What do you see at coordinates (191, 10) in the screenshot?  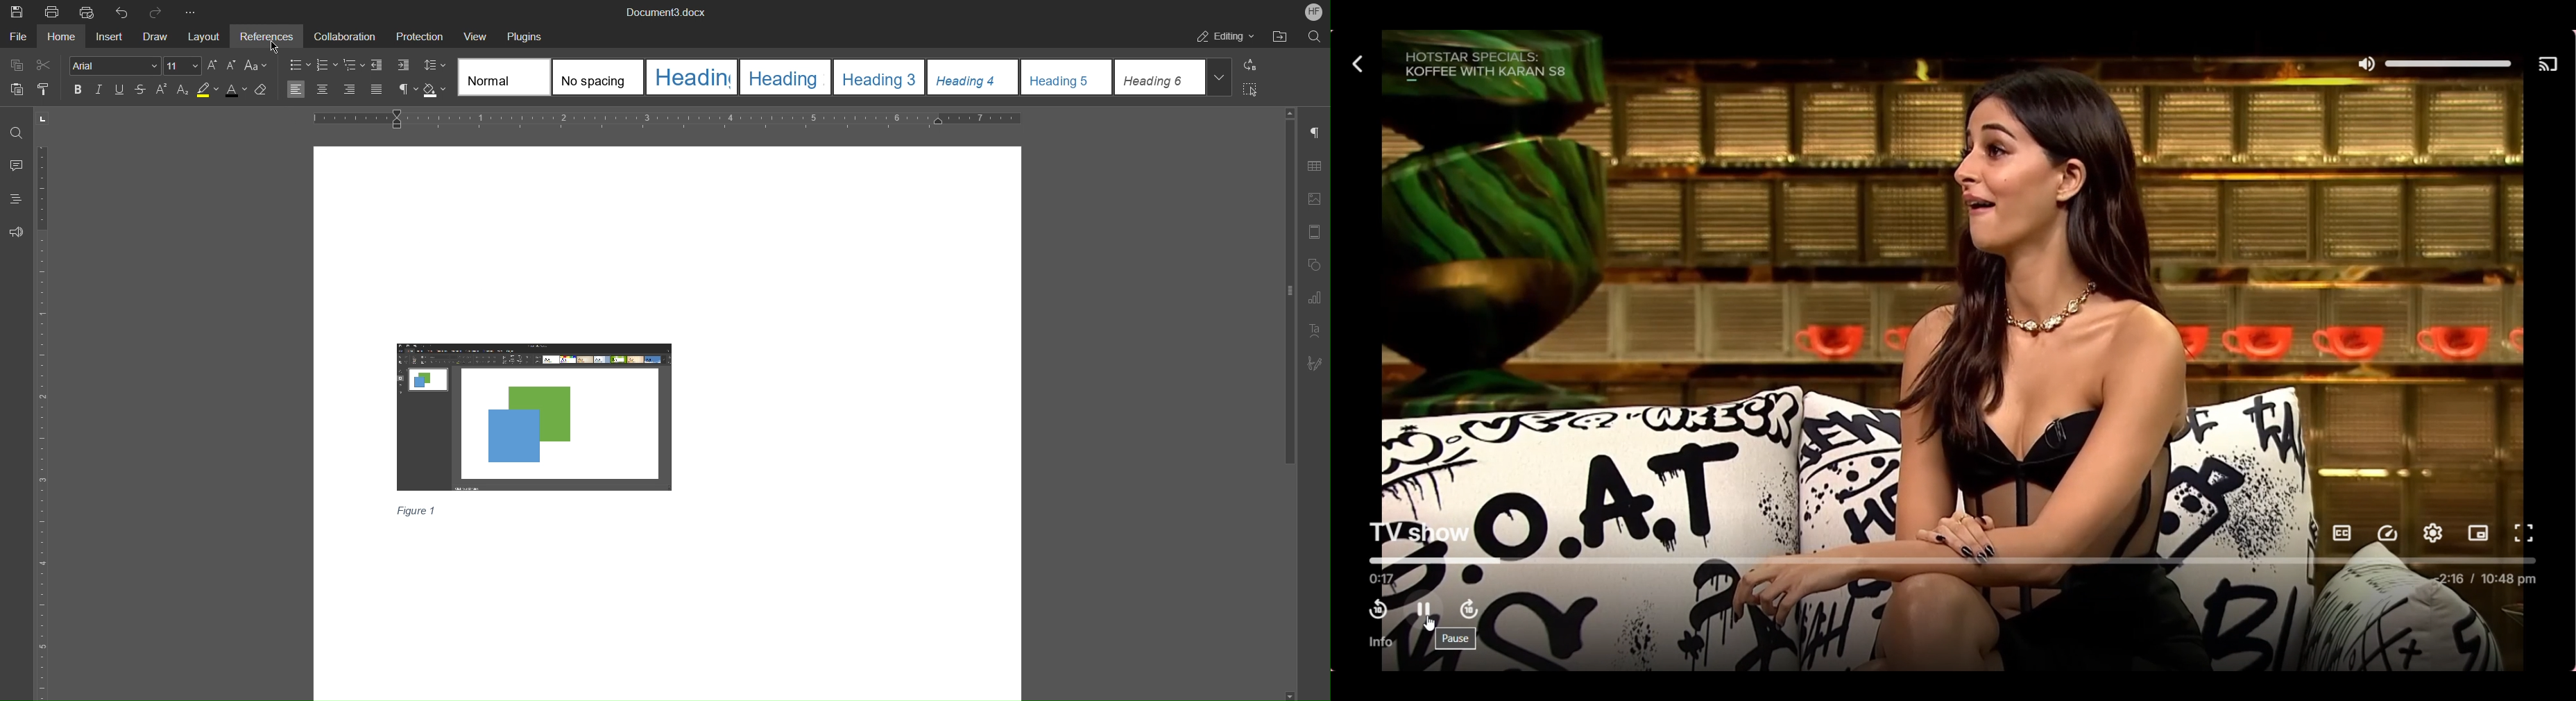 I see `More` at bounding box center [191, 10].